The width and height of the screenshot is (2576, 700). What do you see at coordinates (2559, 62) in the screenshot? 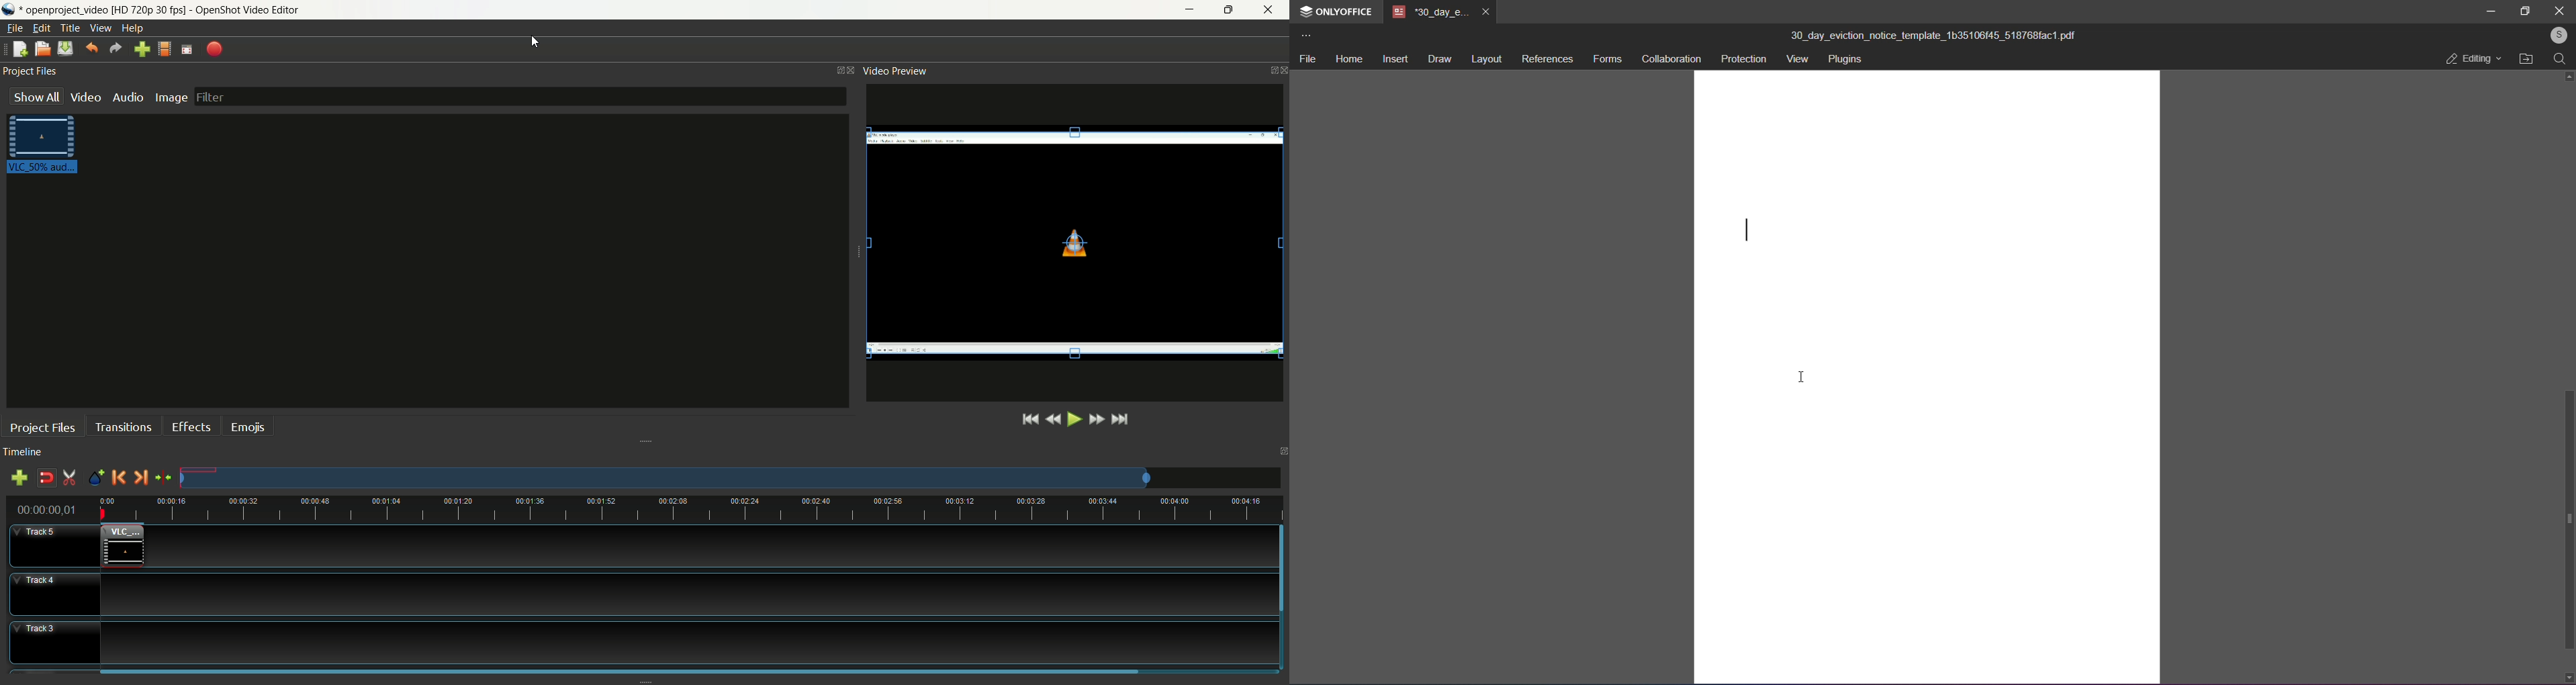
I see `search` at bounding box center [2559, 62].